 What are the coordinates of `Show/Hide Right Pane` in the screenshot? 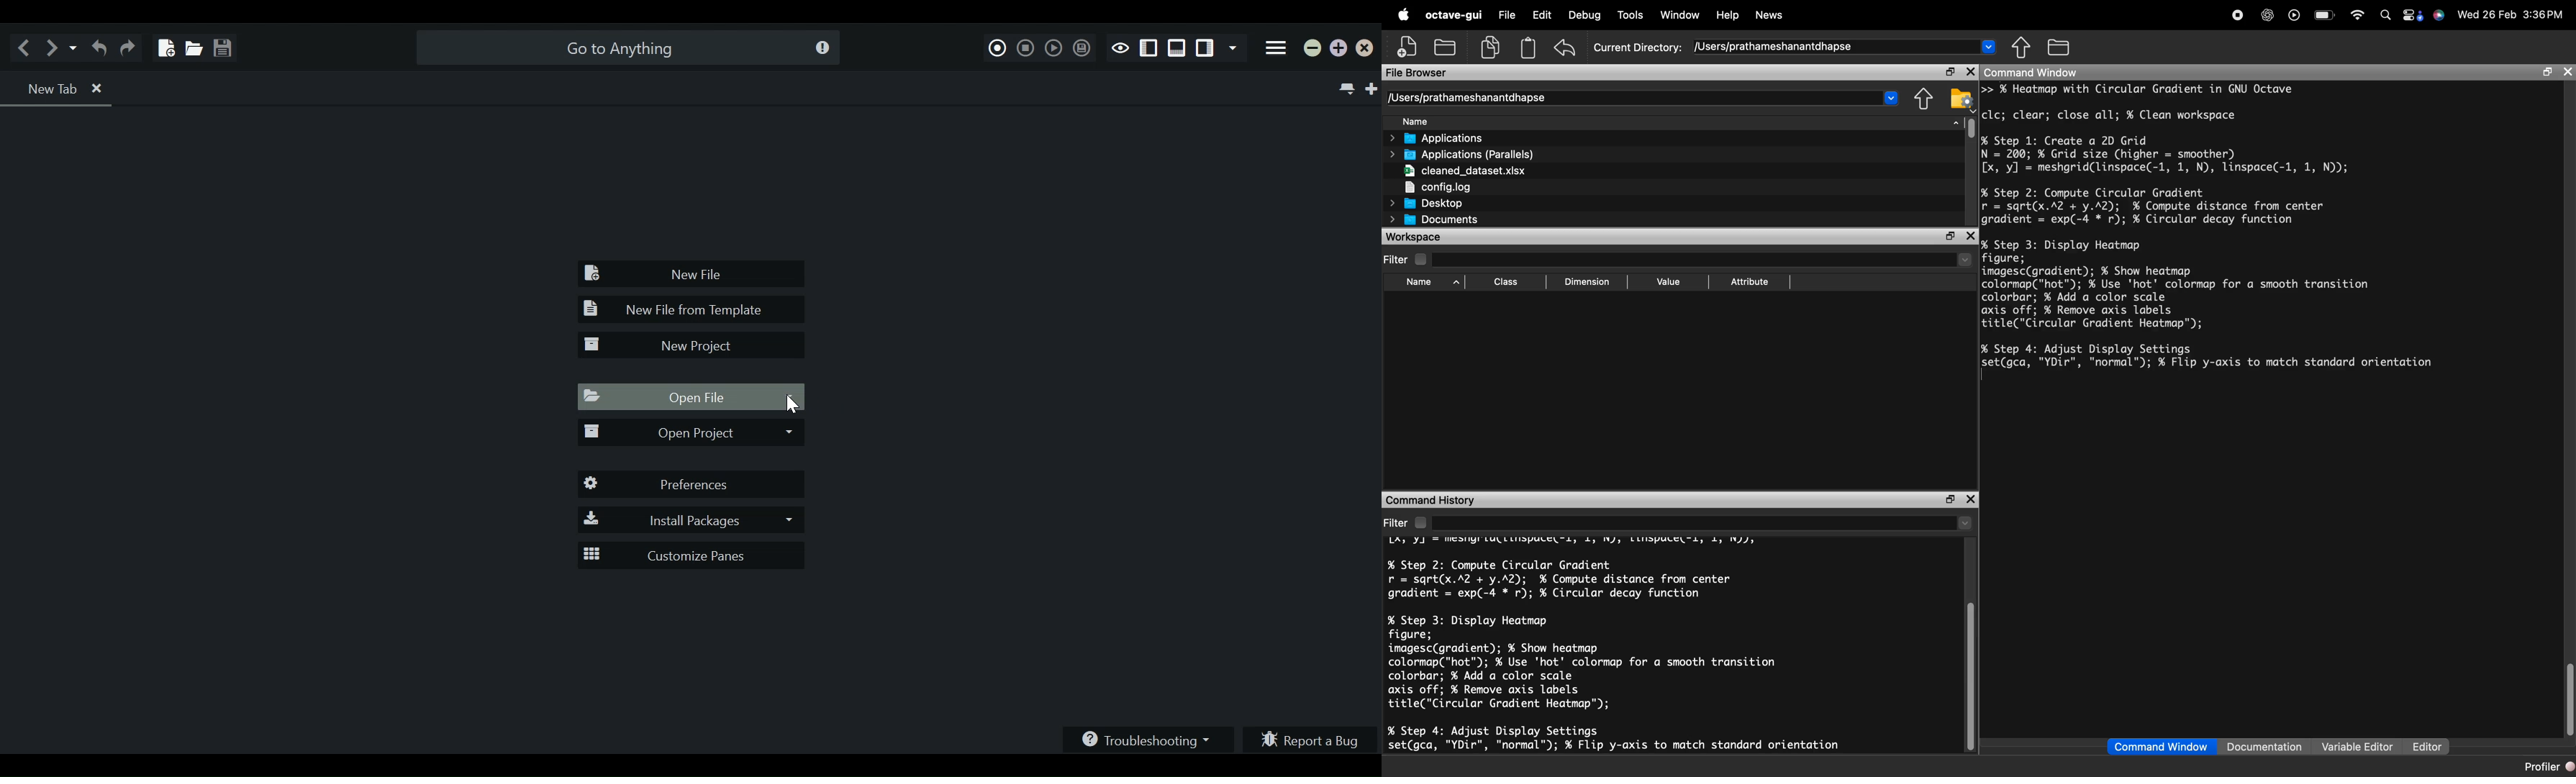 It's located at (1149, 49).